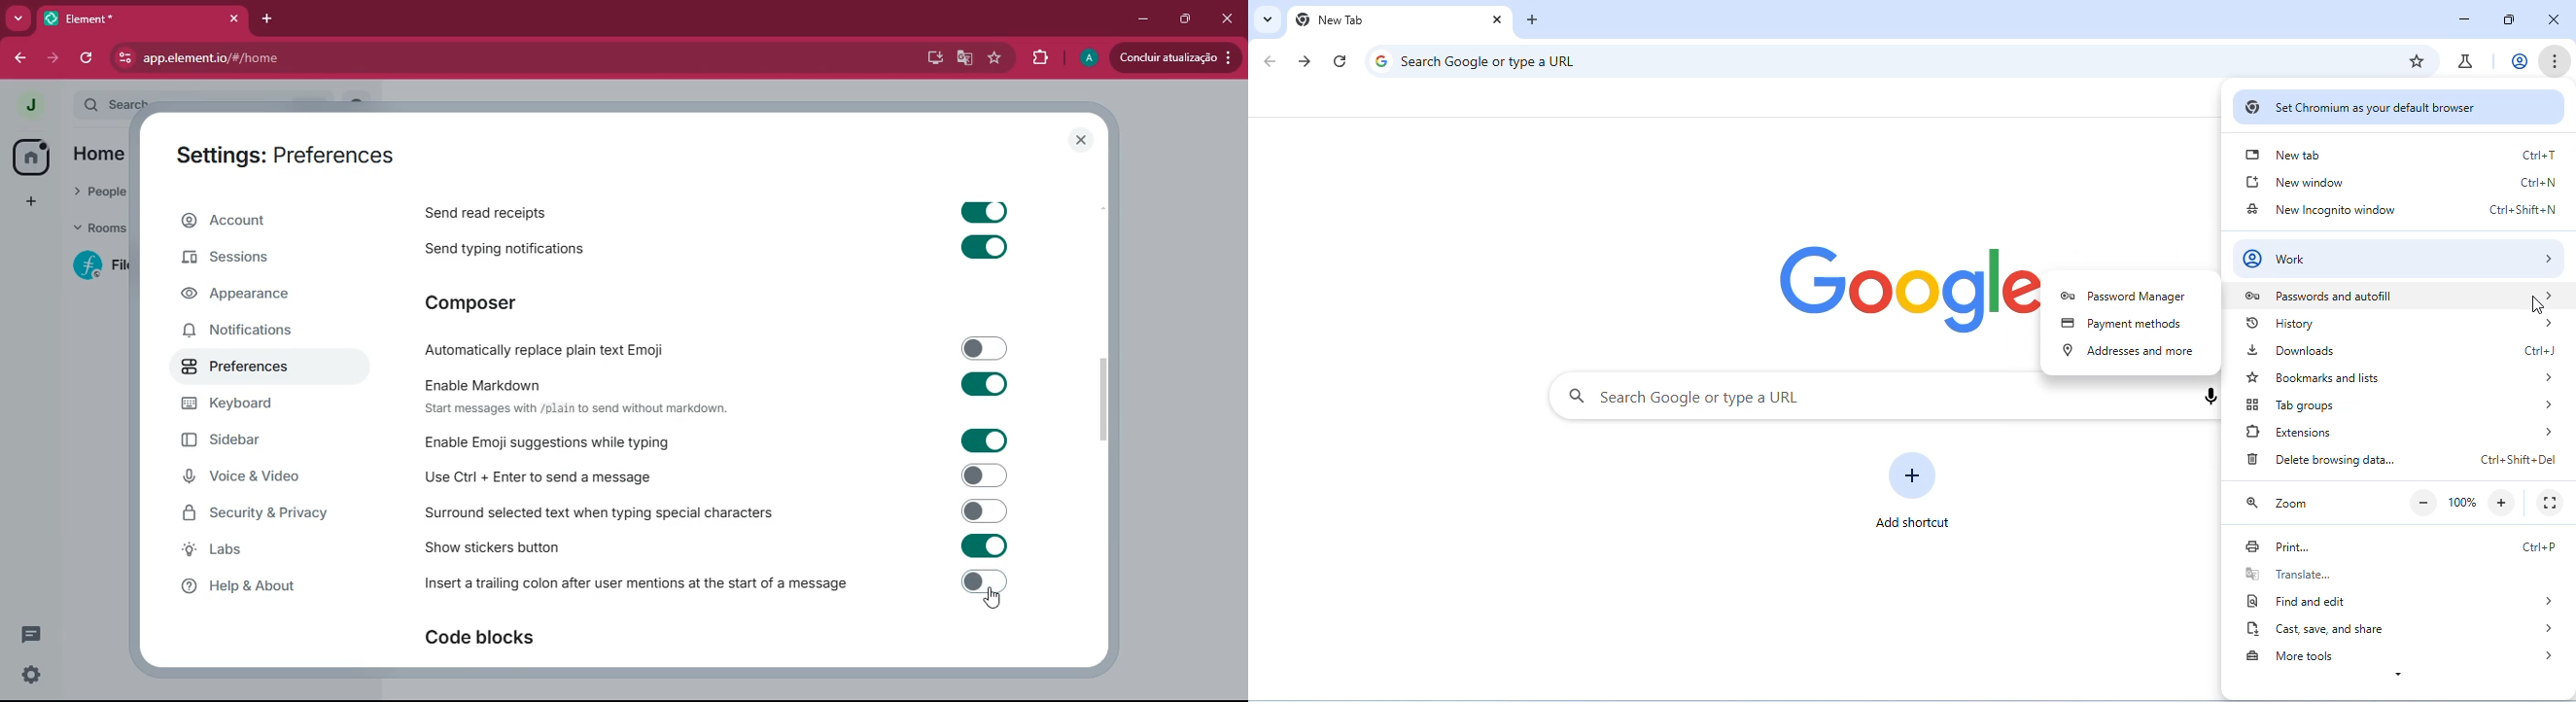 Image resolution: width=2576 pixels, height=728 pixels. Describe the element at coordinates (724, 208) in the screenshot. I see `Send read receipts` at that location.